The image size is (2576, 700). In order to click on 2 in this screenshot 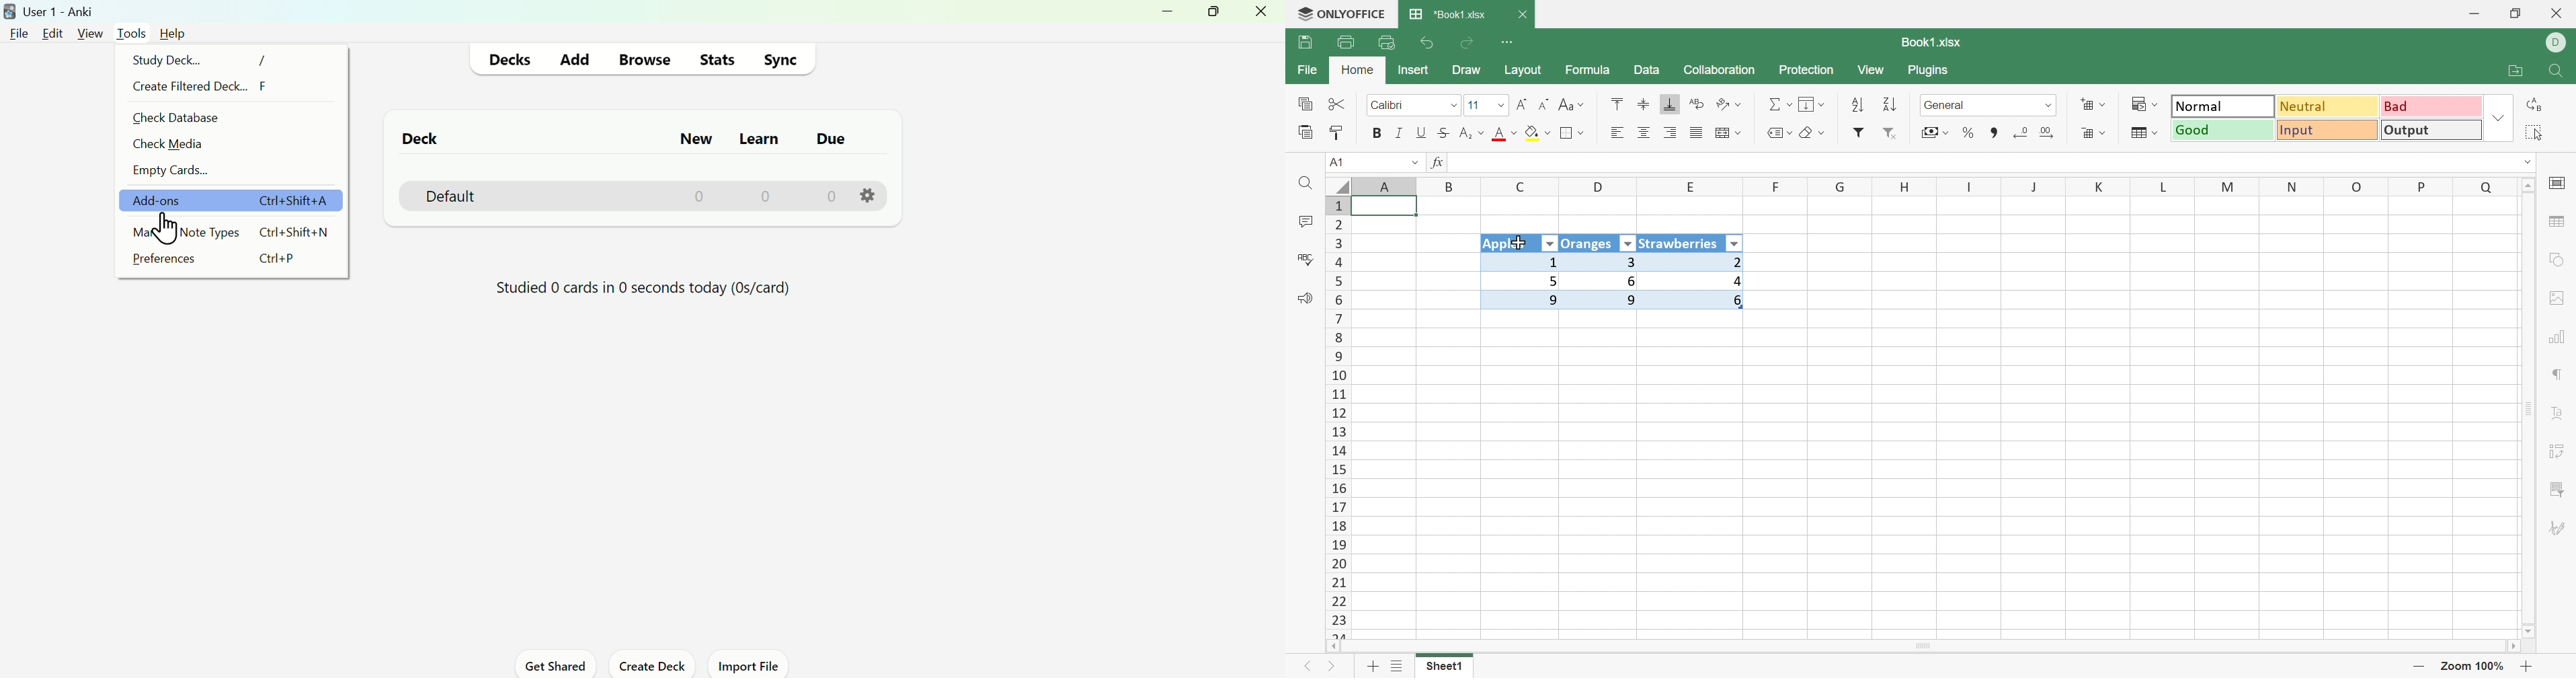, I will do `click(1698, 262)`.